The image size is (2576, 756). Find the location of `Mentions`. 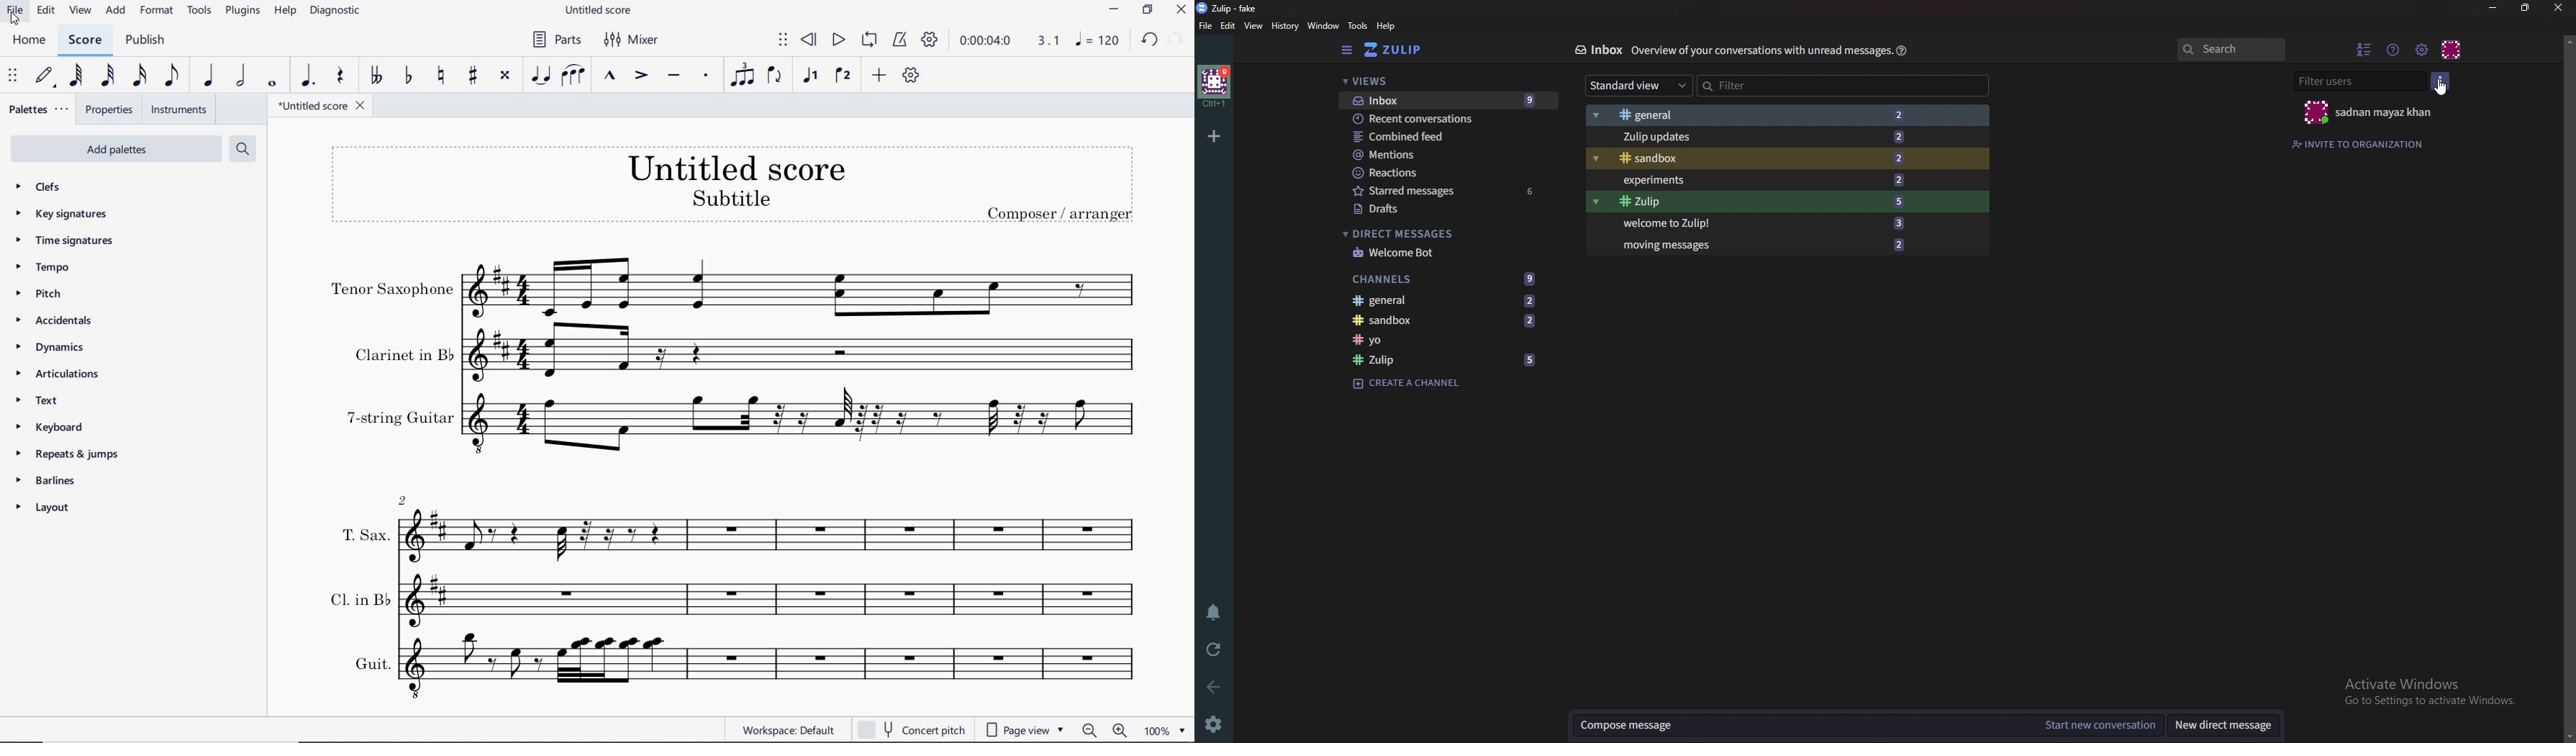

Mentions is located at coordinates (1438, 154).